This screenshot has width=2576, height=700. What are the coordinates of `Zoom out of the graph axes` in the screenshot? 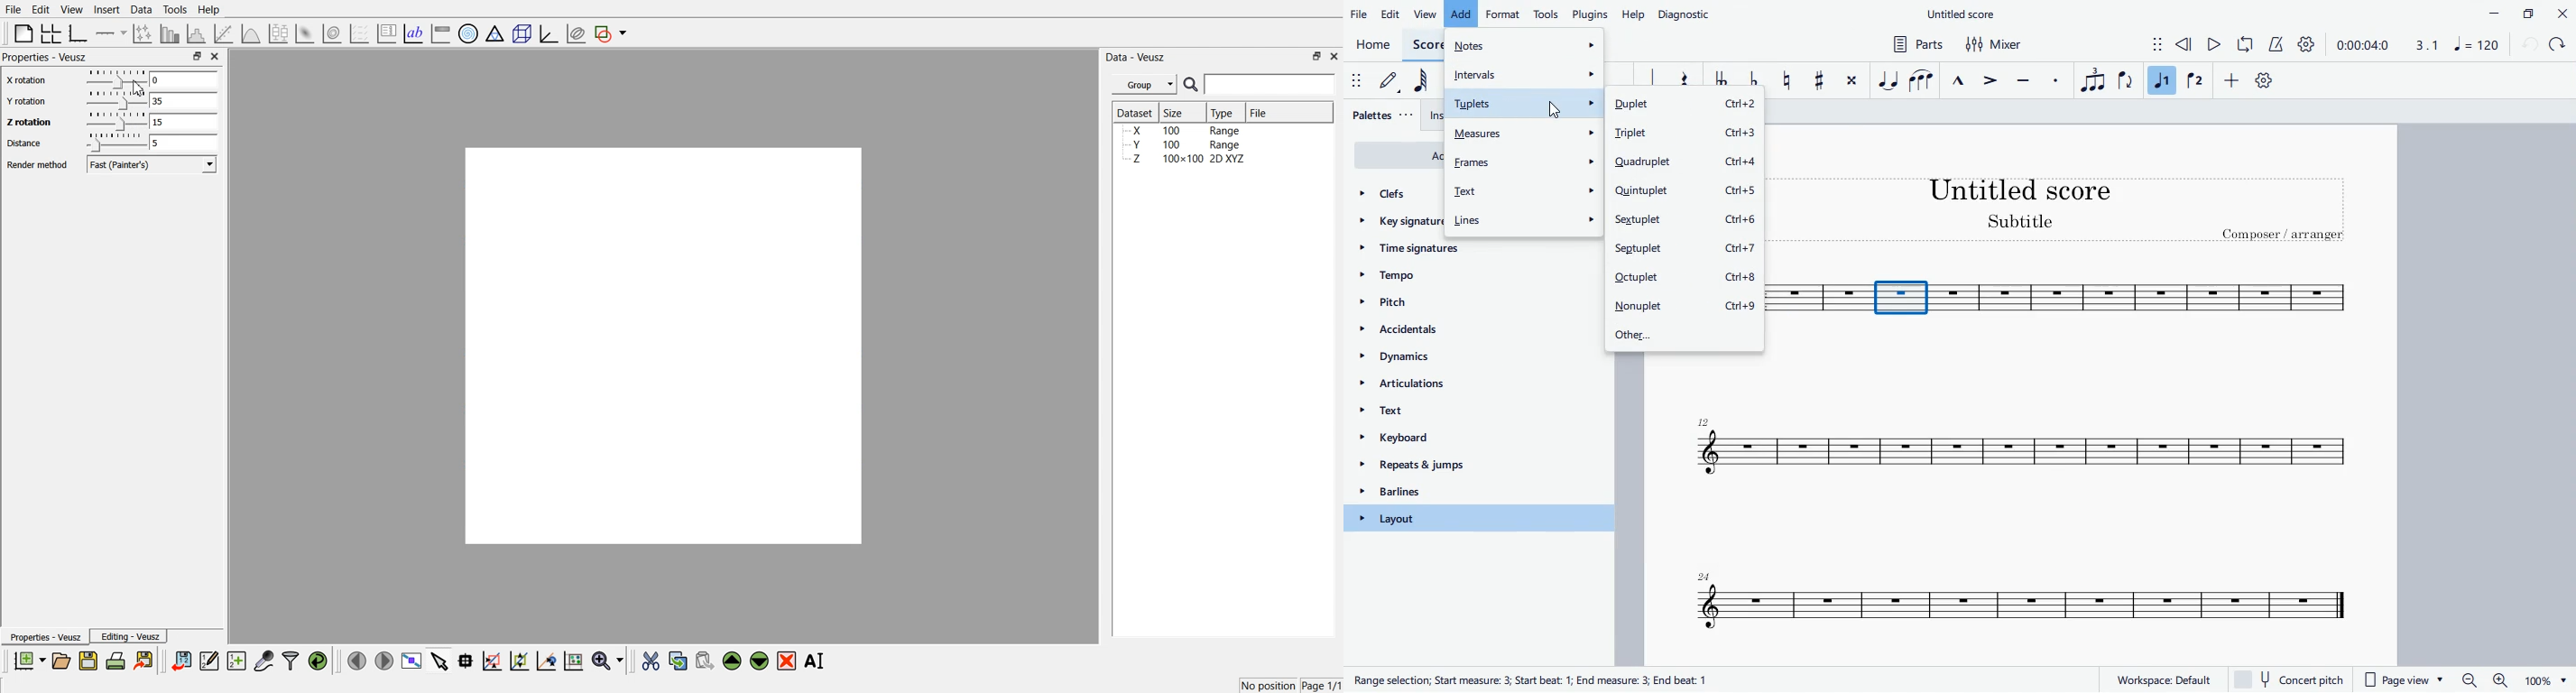 It's located at (519, 660).